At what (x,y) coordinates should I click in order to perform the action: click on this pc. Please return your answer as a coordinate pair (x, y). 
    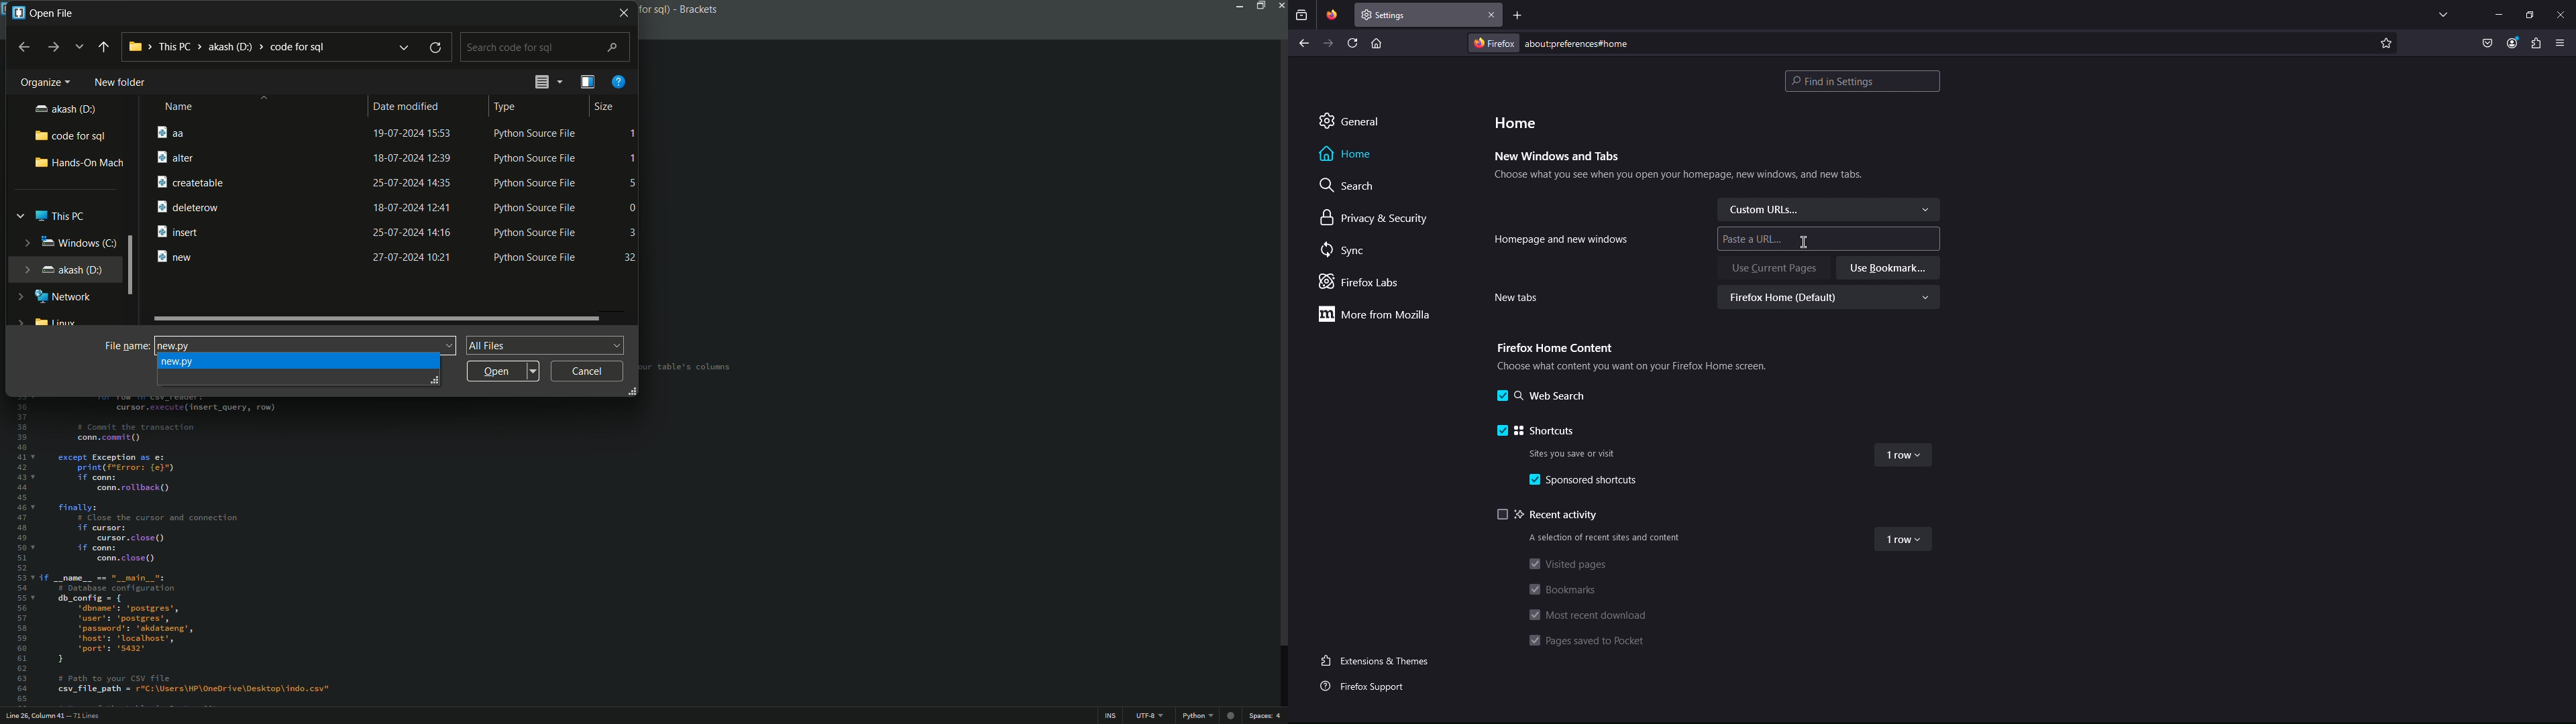
    Looking at the image, I should click on (52, 215).